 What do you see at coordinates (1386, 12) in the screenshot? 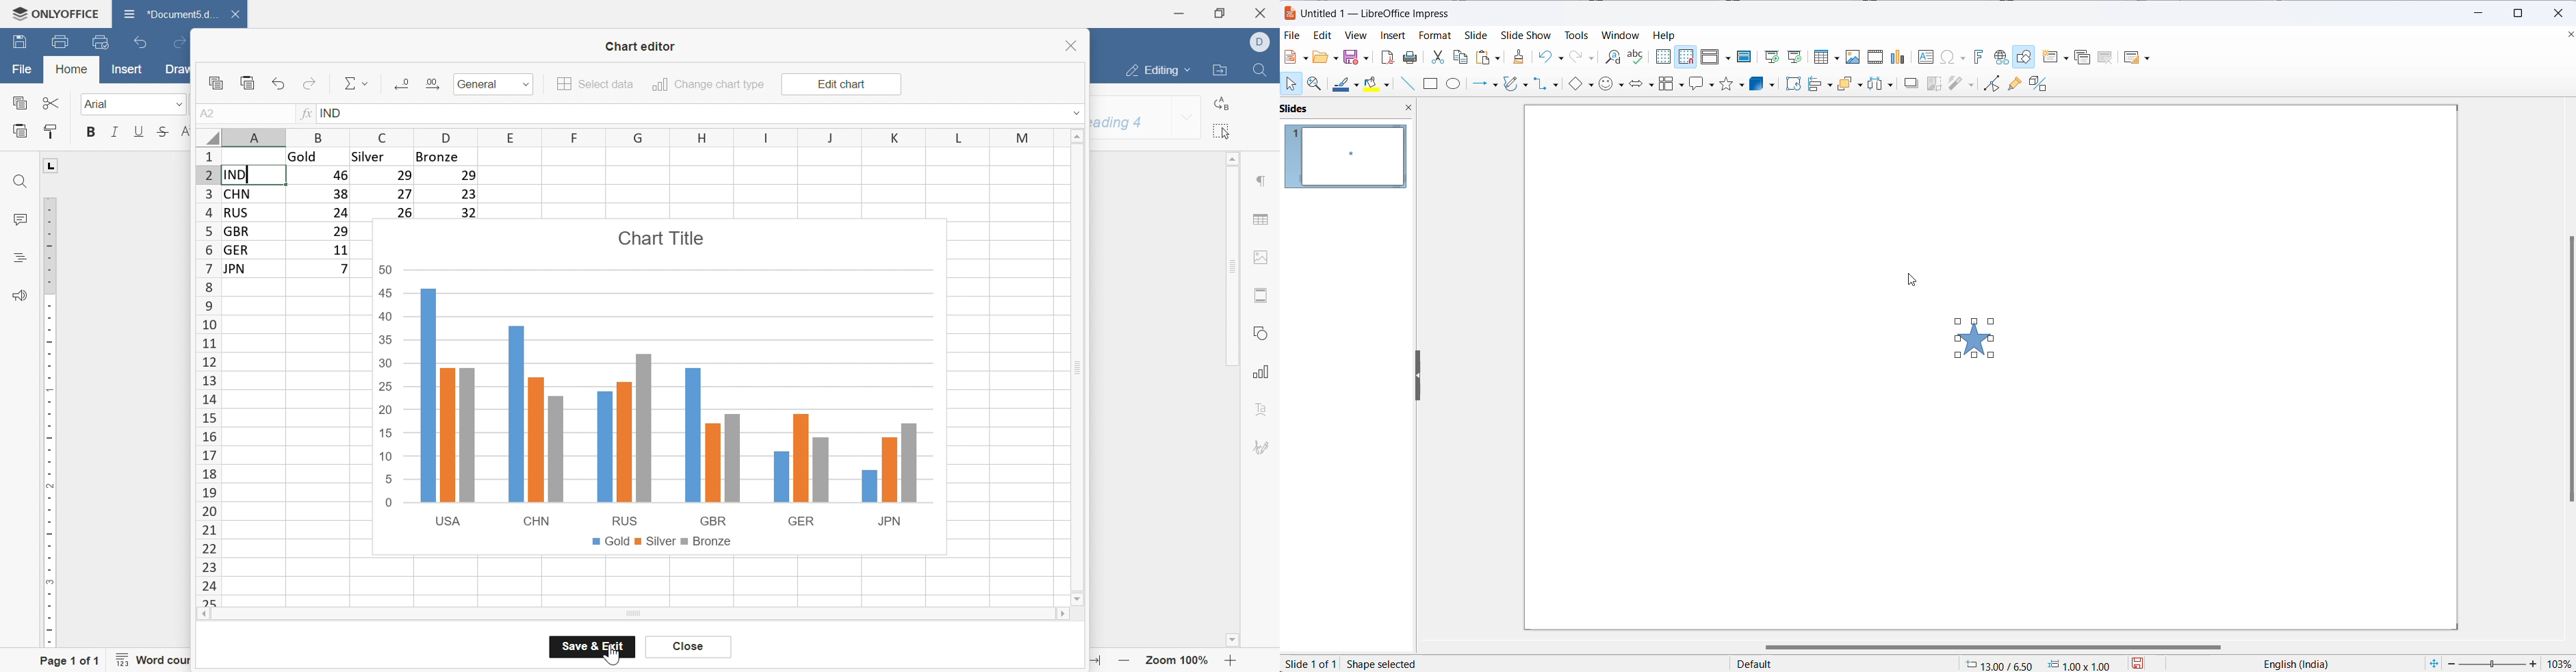
I see `Untitled 1-LibreOffice Impress` at bounding box center [1386, 12].